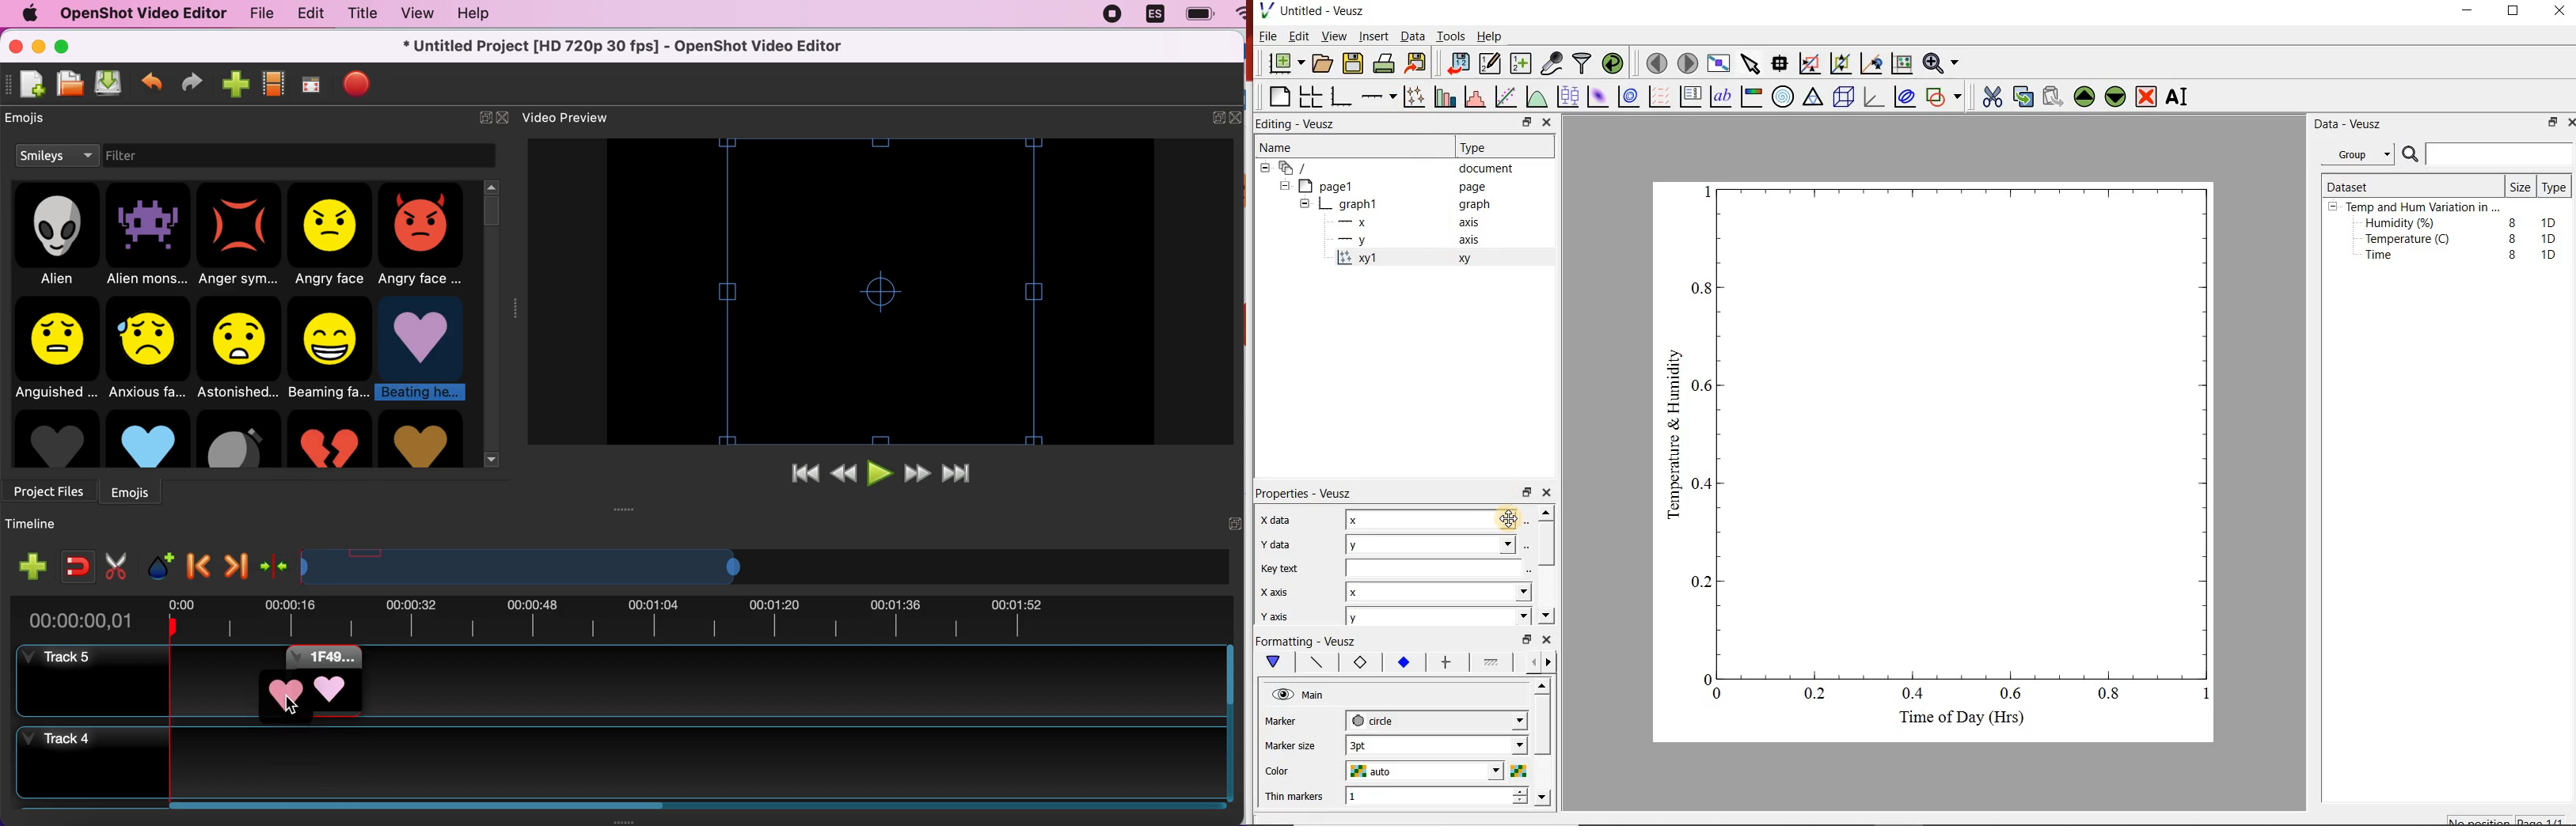  Describe the element at coordinates (2012, 693) in the screenshot. I see `0.6` at that location.